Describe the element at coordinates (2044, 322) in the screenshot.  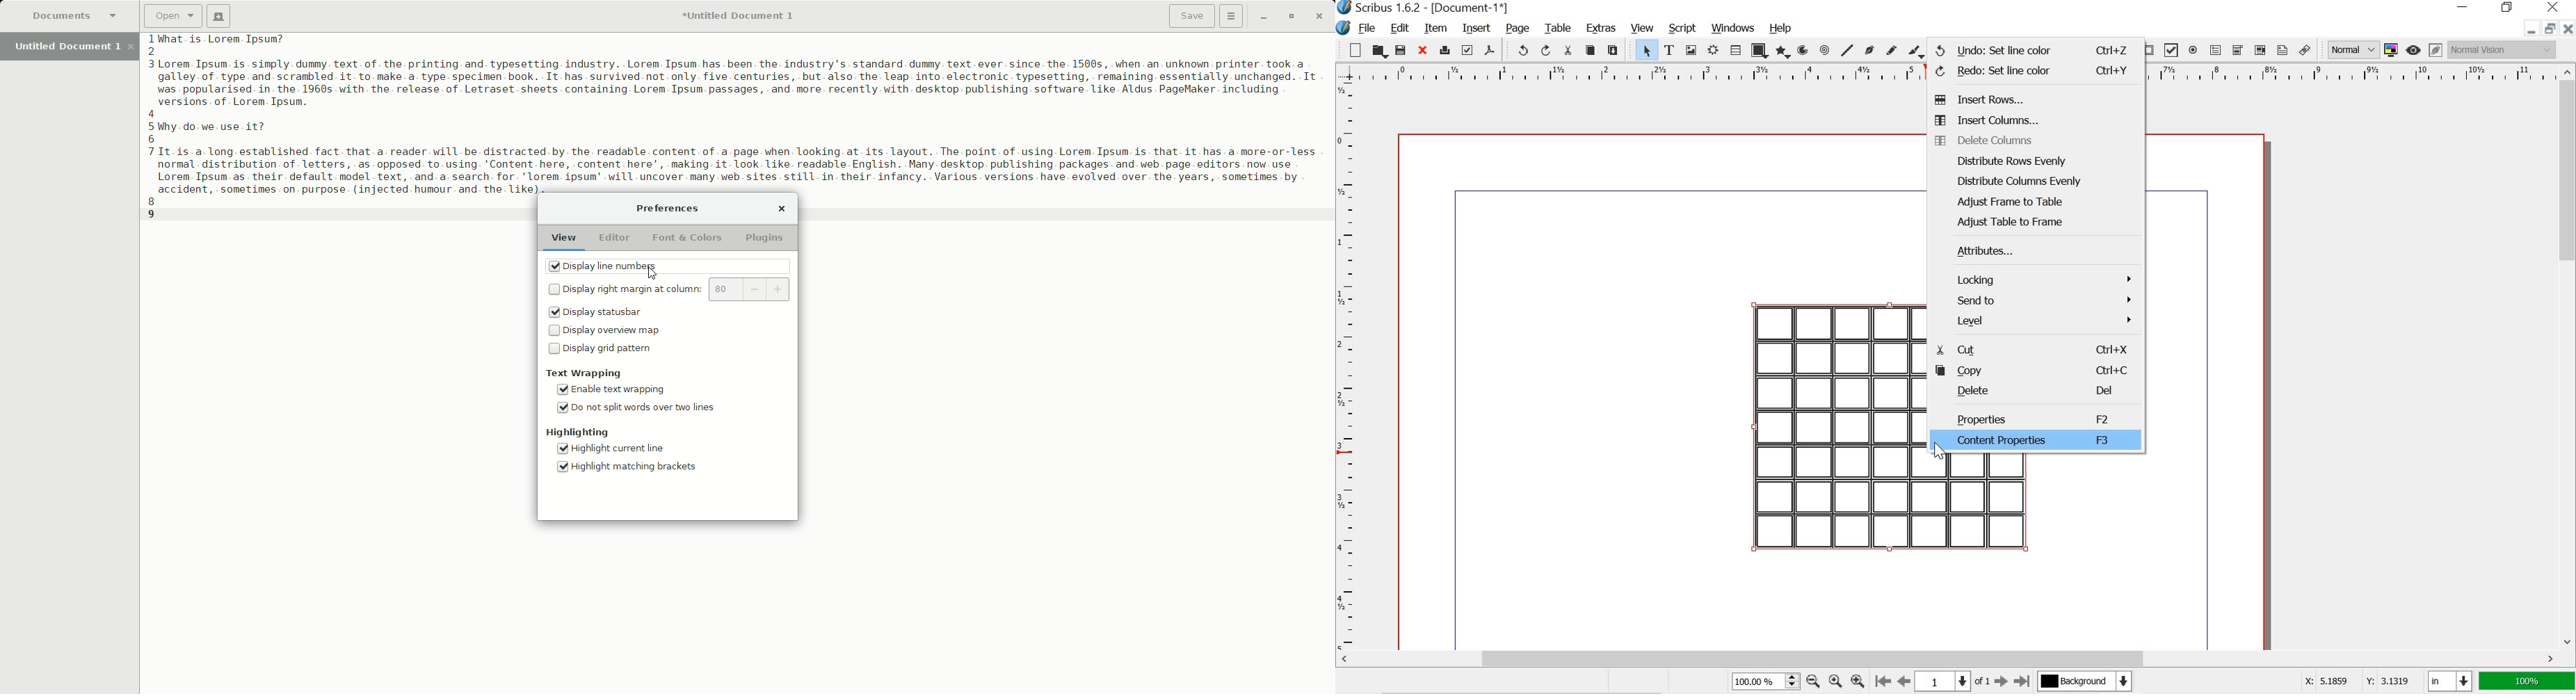
I see `level` at that location.